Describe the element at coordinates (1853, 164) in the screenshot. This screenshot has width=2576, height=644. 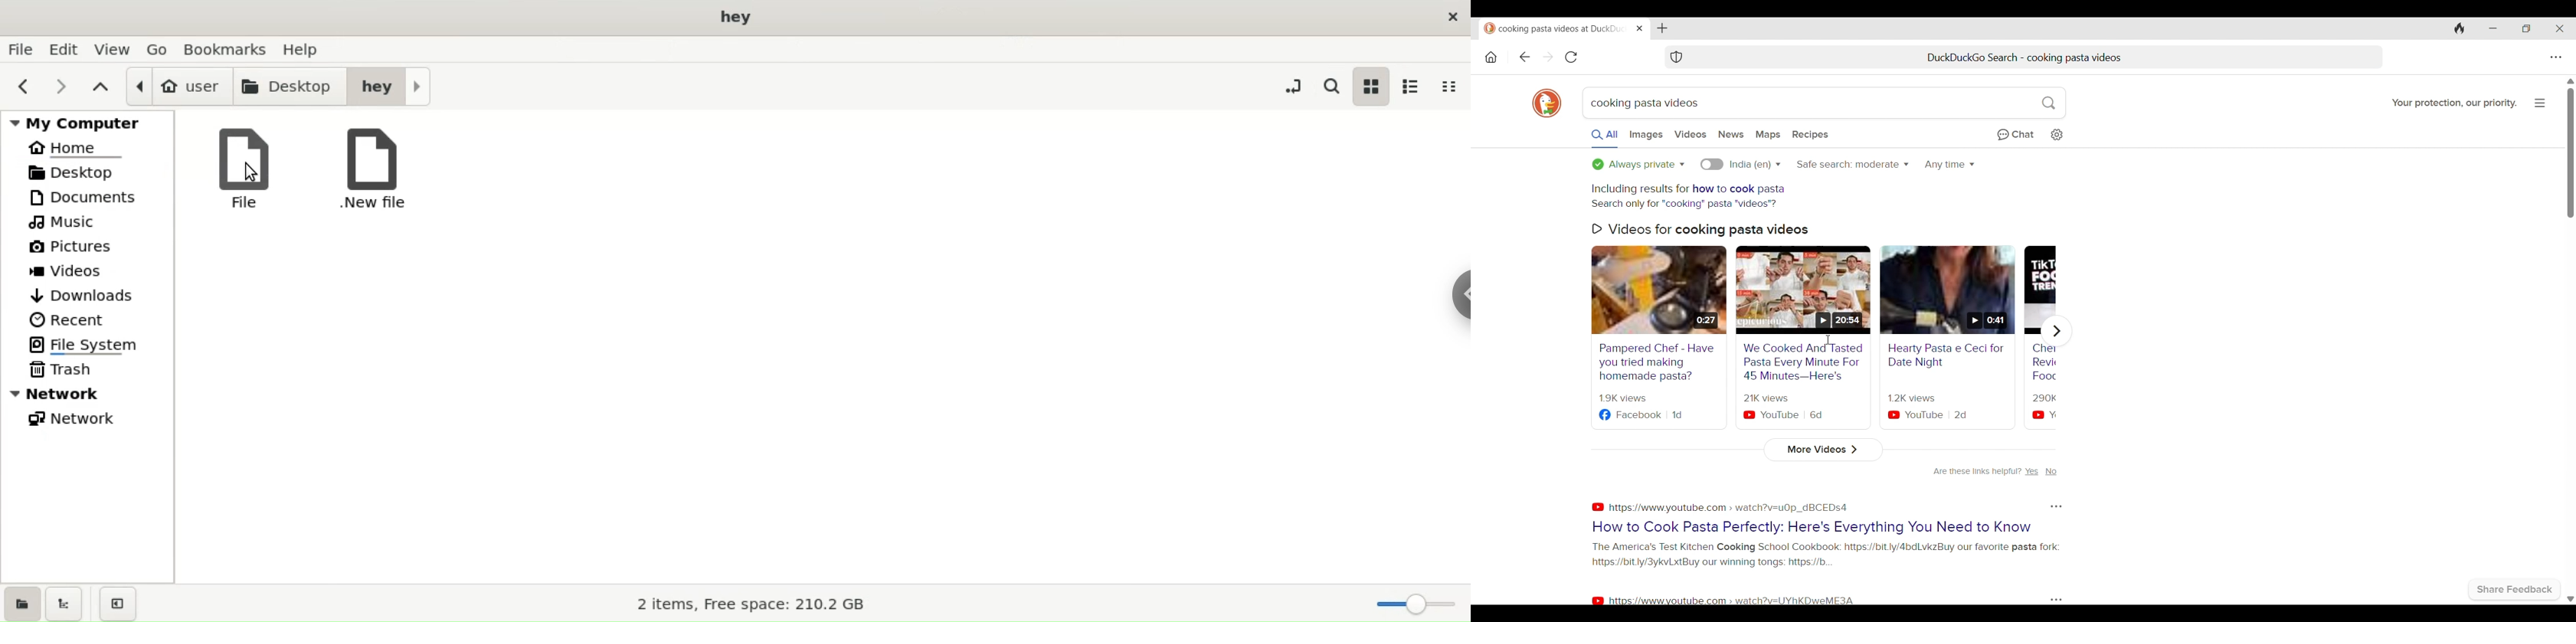
I see `Safe search options` at that location.